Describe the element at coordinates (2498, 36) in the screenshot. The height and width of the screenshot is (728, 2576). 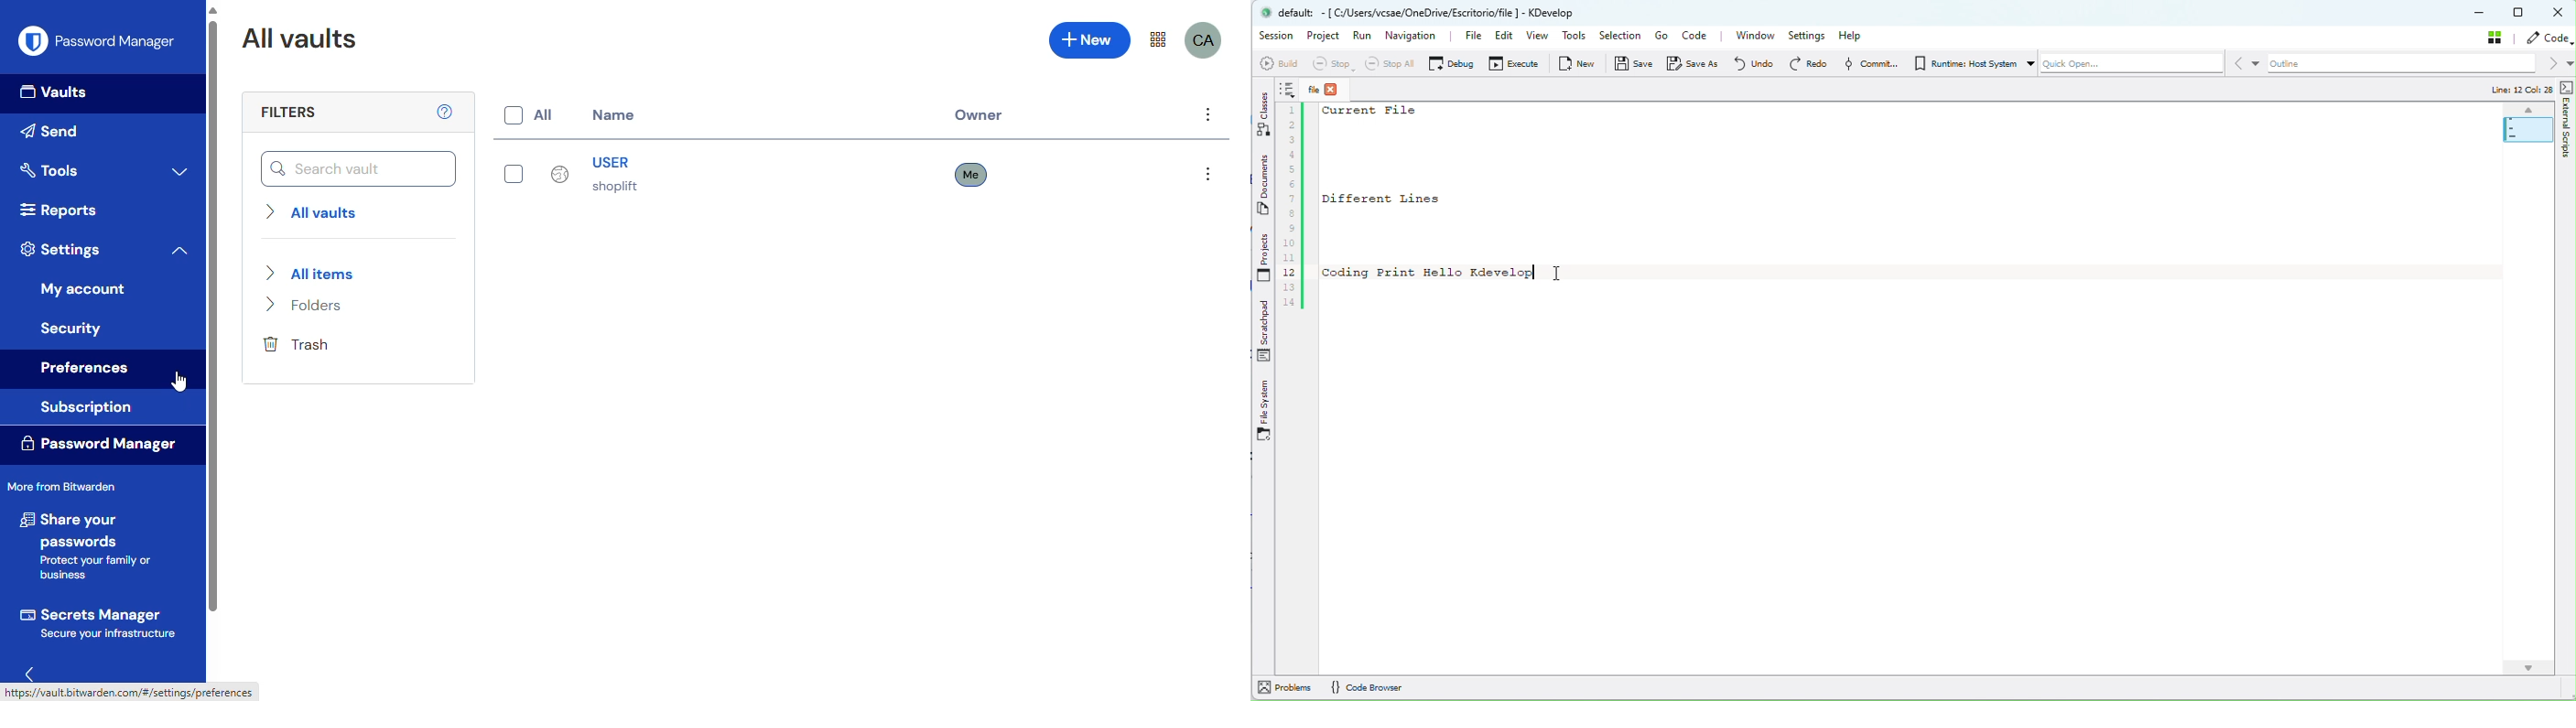
I see `stash` at that location.